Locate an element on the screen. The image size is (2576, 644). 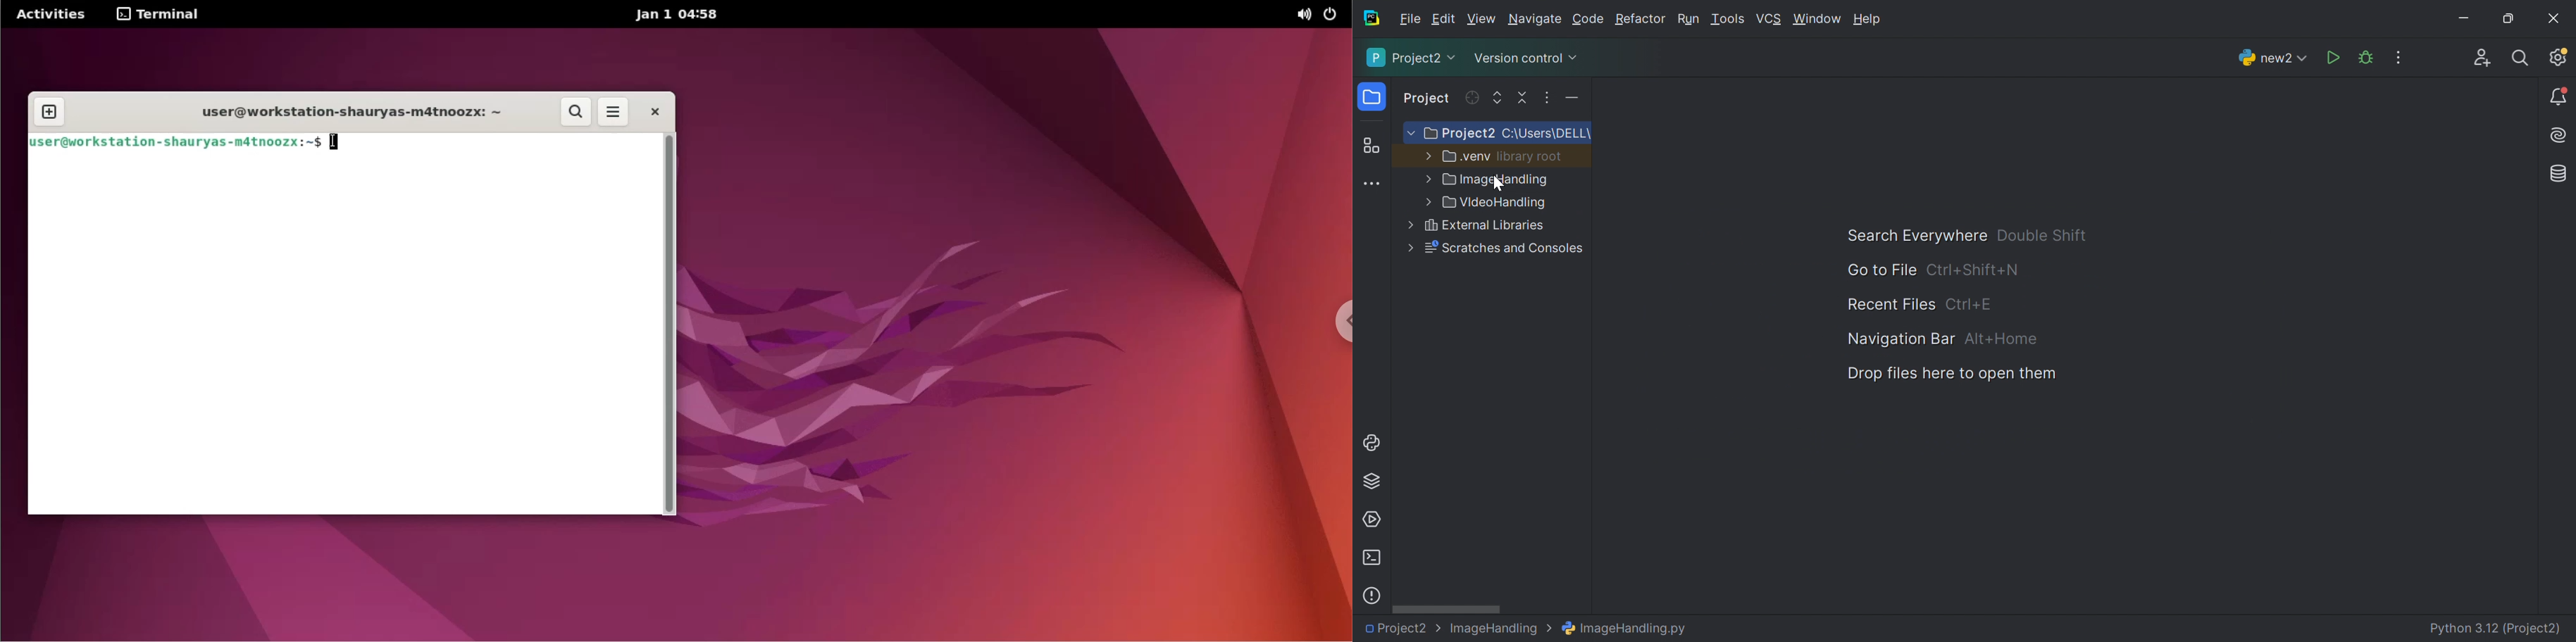
More is located at coordinates (1426, 155).